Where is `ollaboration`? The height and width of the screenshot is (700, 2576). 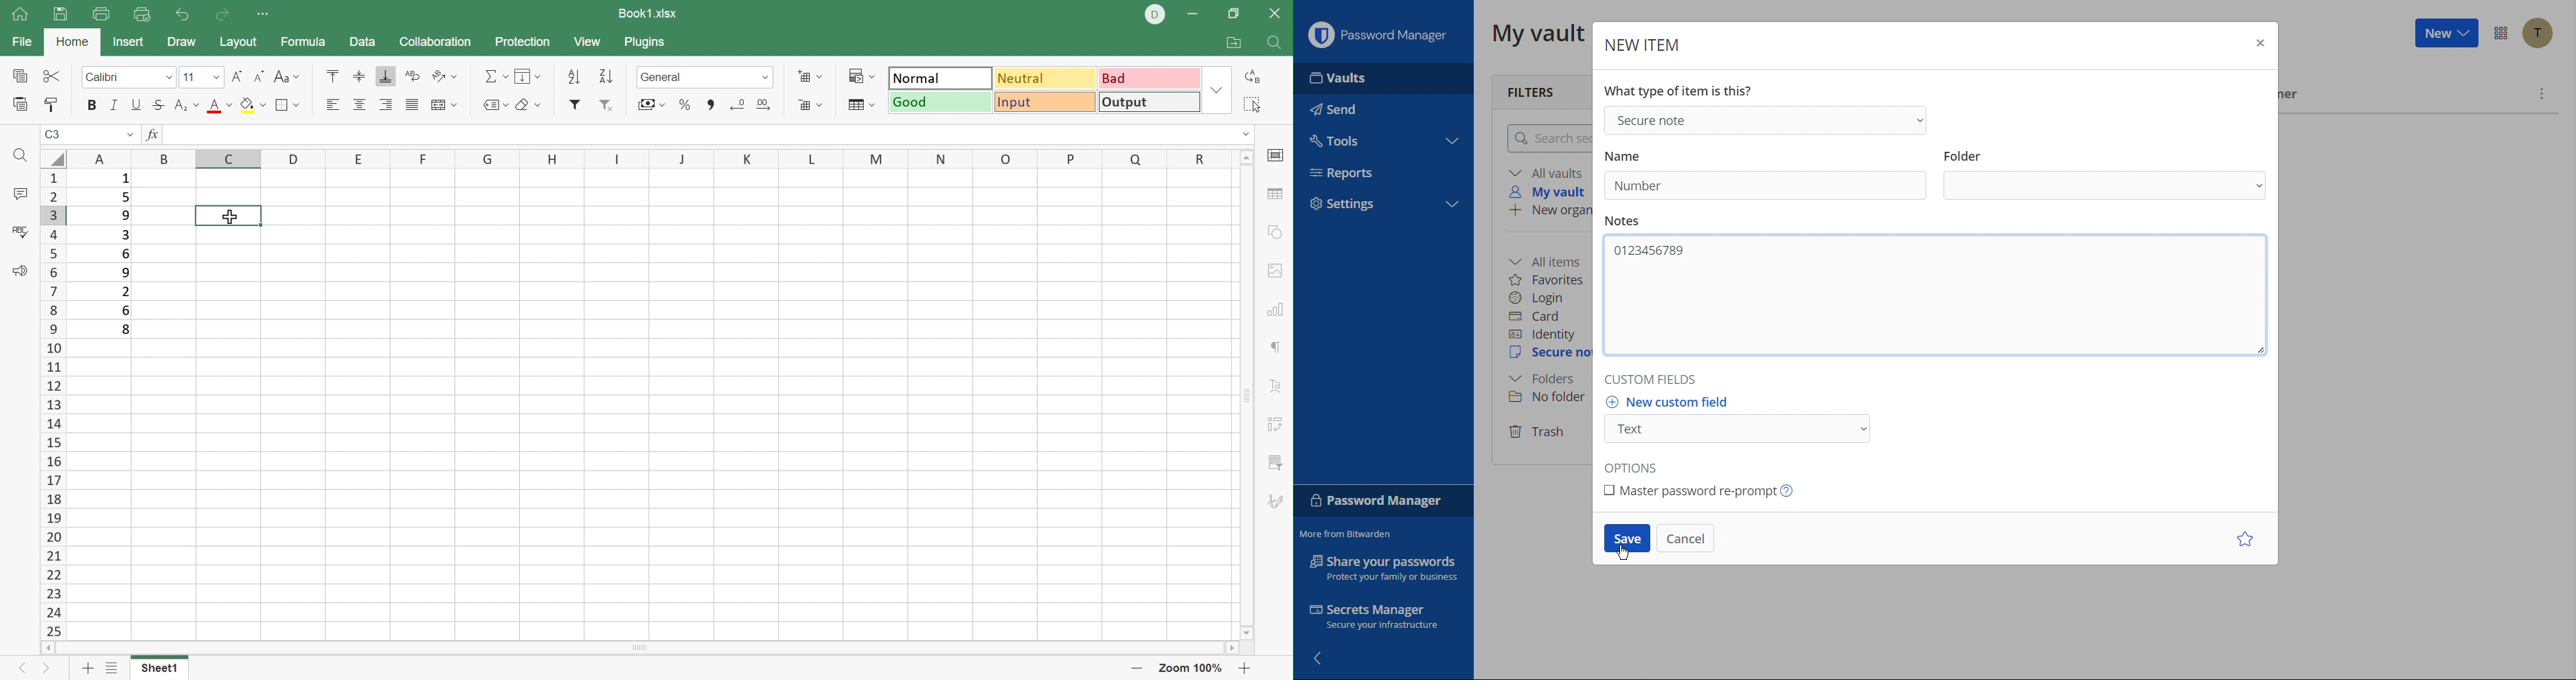
ollaboration is located at coordinates (437, 43).